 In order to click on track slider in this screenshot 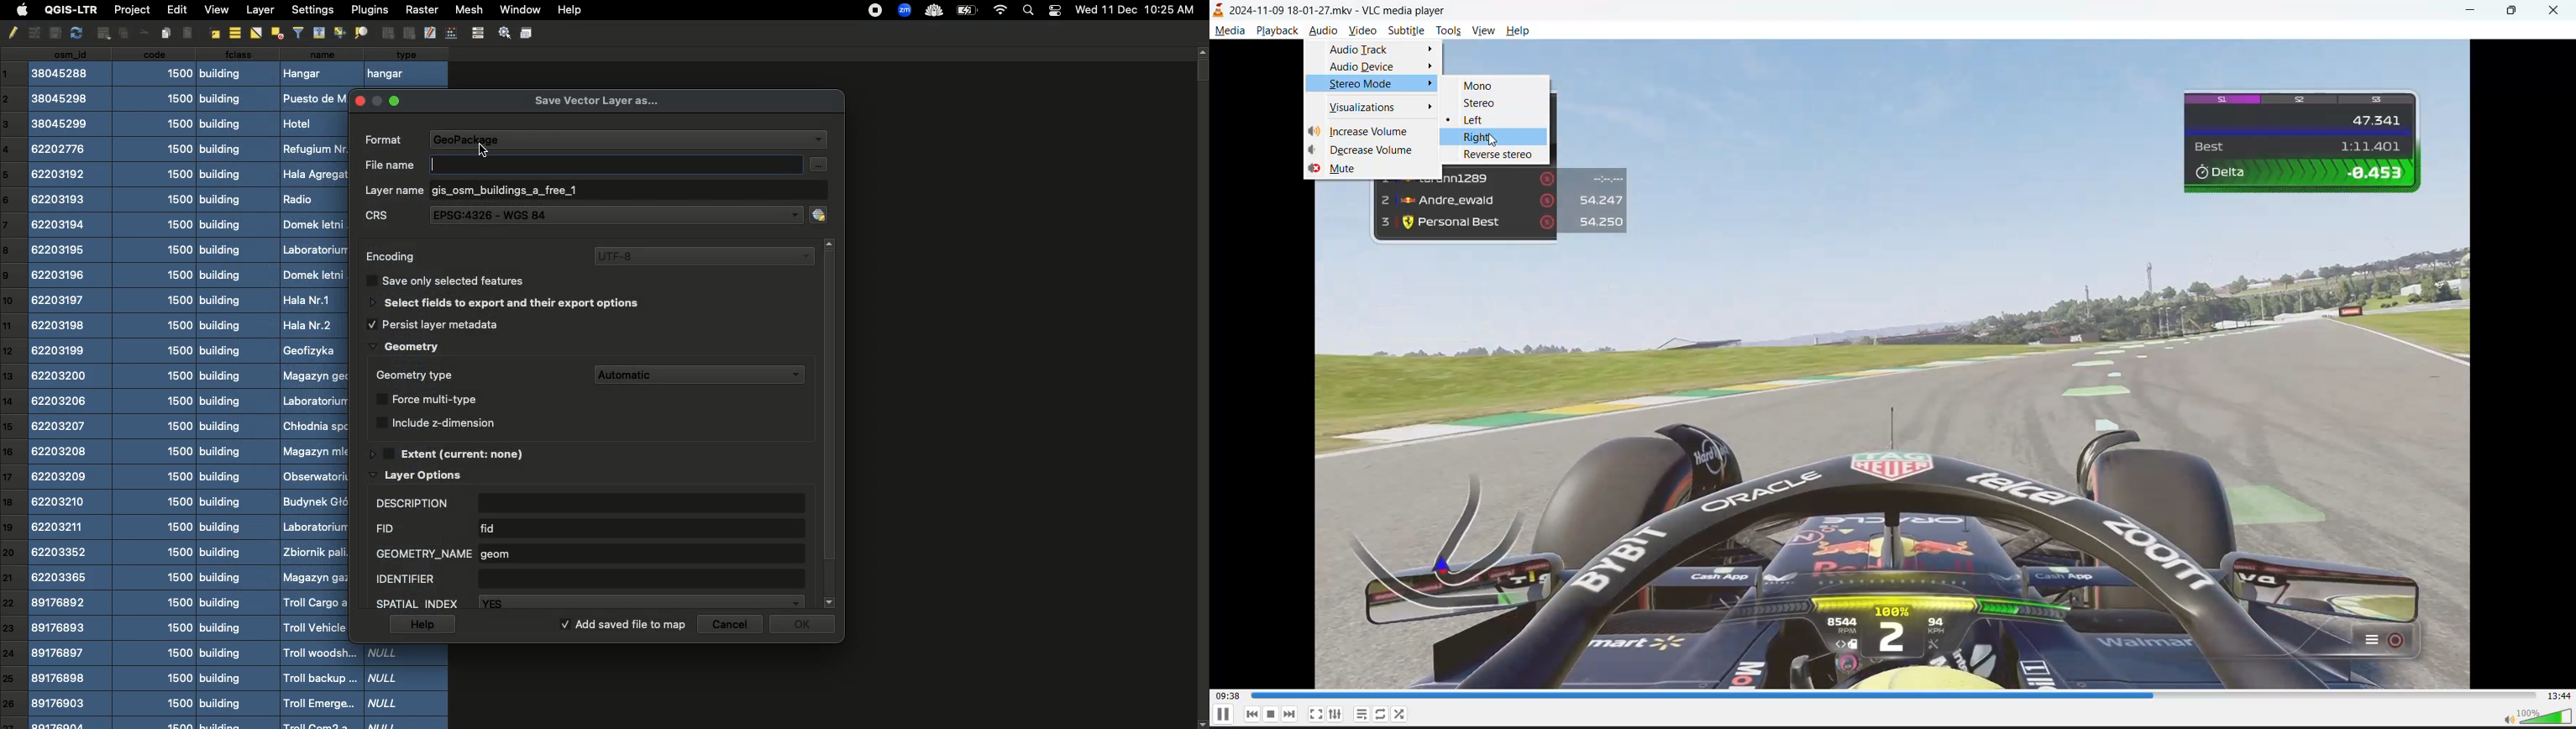, I will do `click(1893, 695)`.